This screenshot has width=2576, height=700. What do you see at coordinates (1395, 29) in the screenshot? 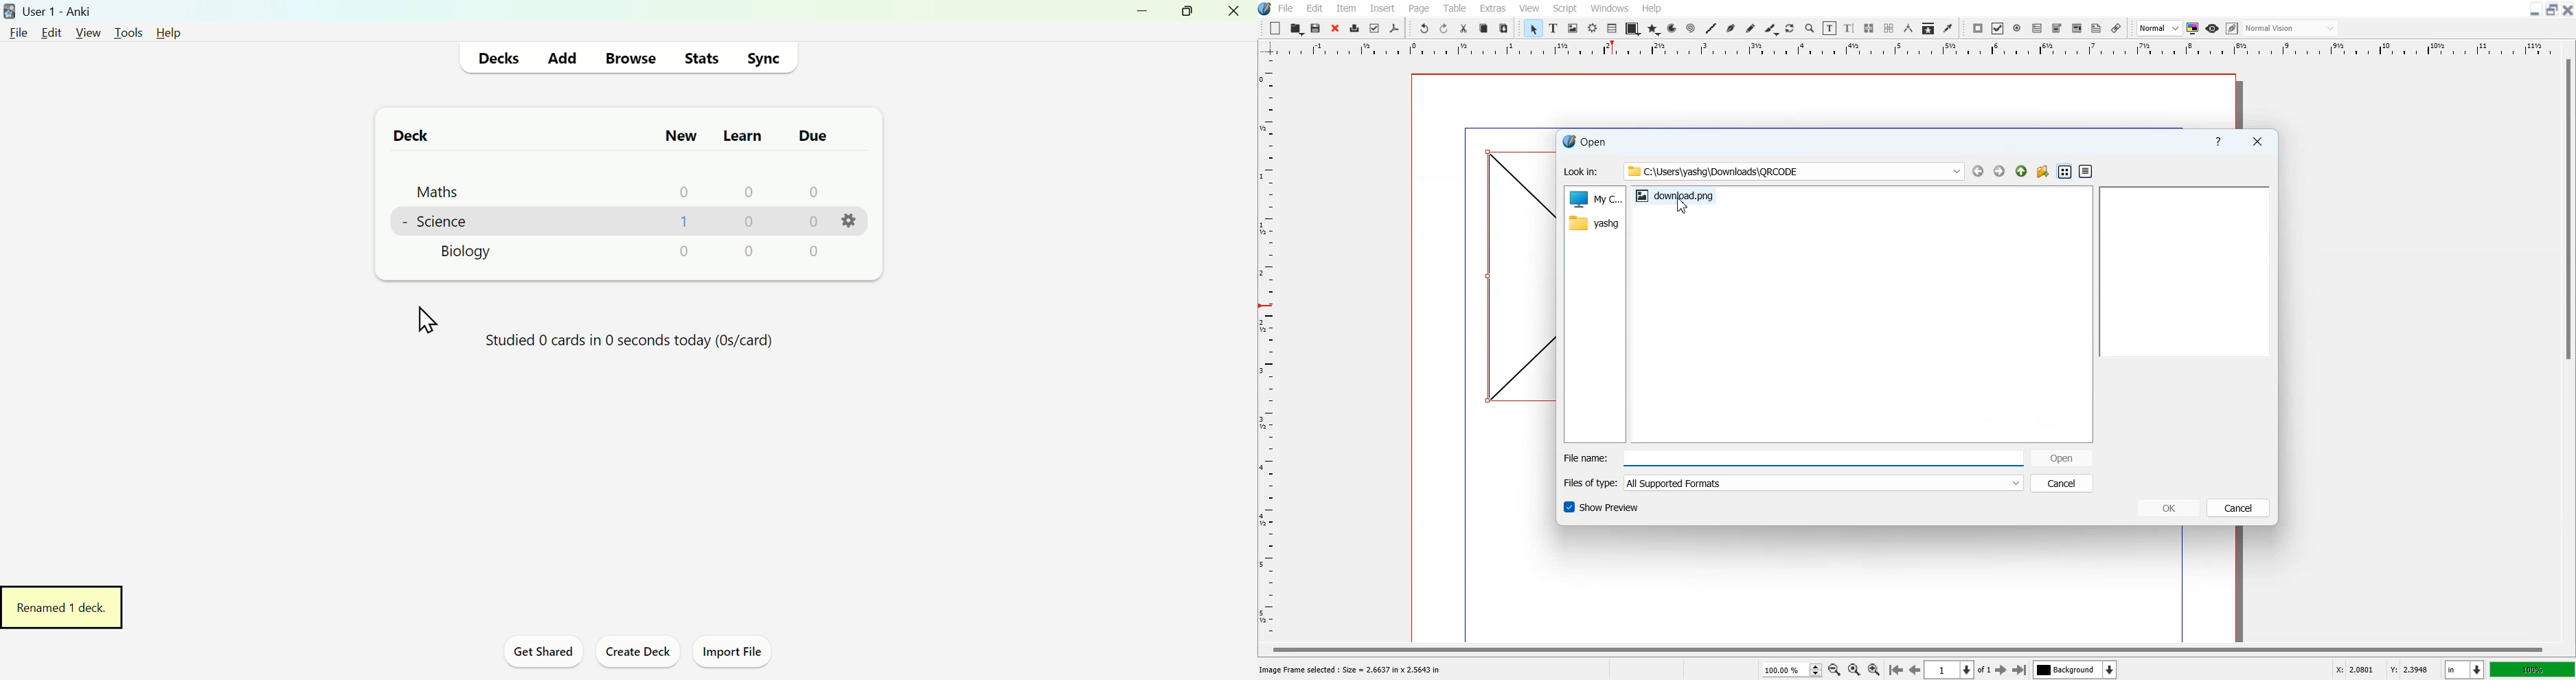
I see `Save As PDF` at bounding box center [1395, 29].